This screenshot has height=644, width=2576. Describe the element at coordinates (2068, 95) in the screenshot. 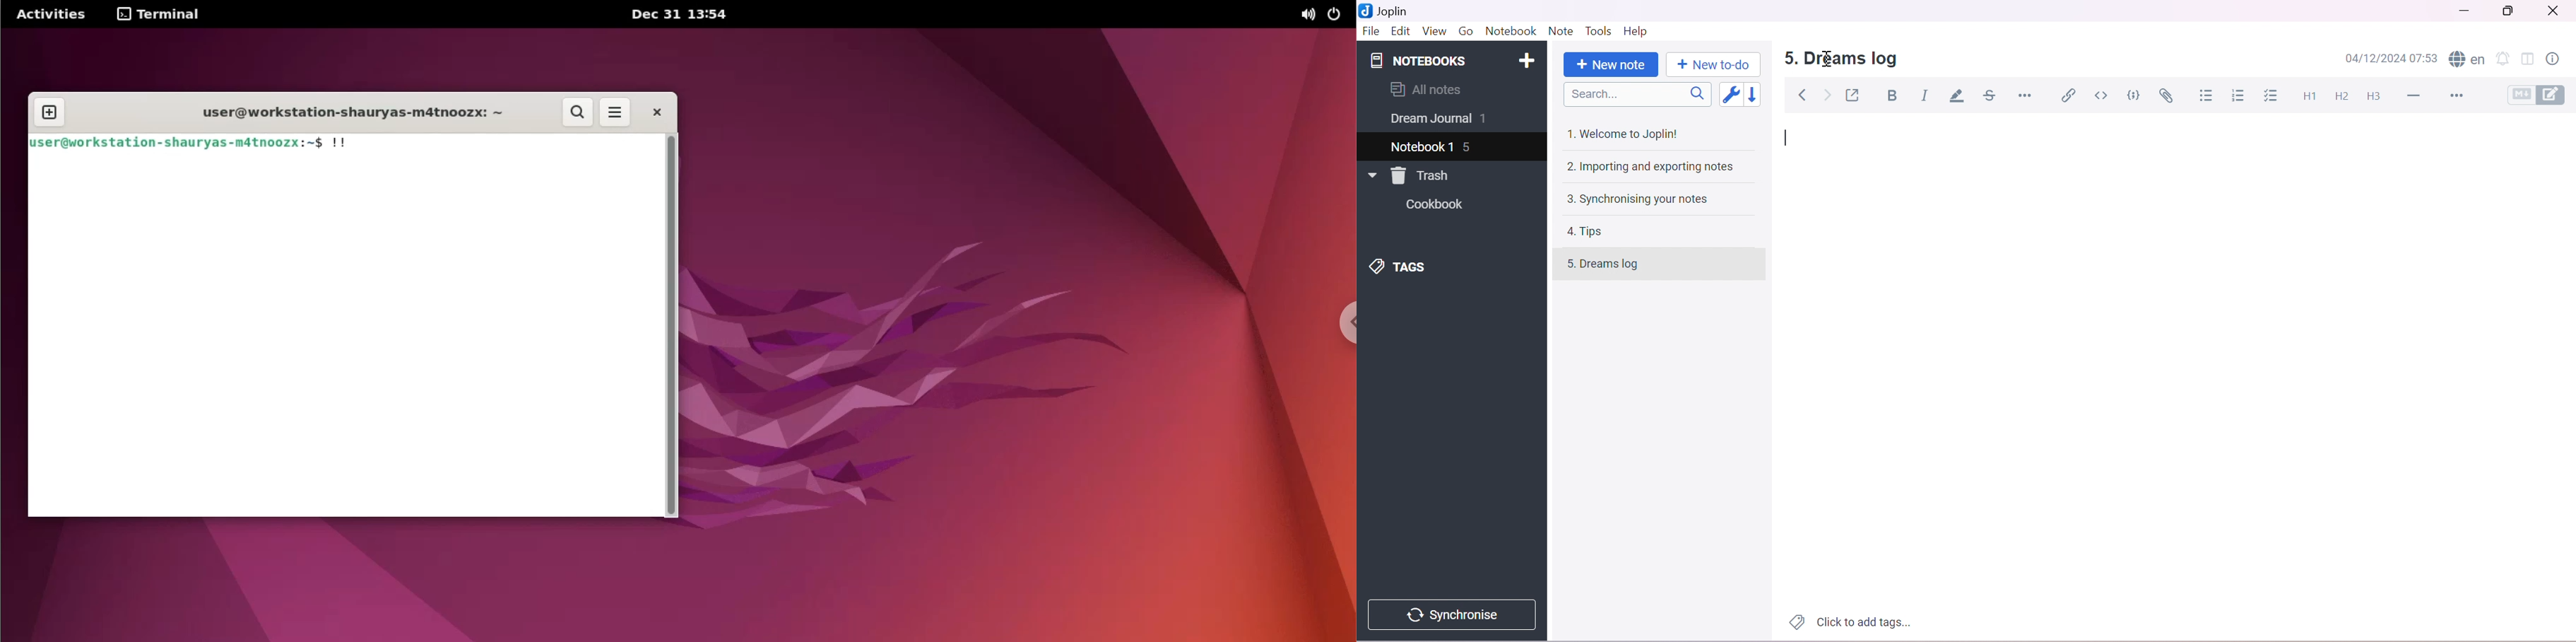

I see `Insert/edit link` at that location.